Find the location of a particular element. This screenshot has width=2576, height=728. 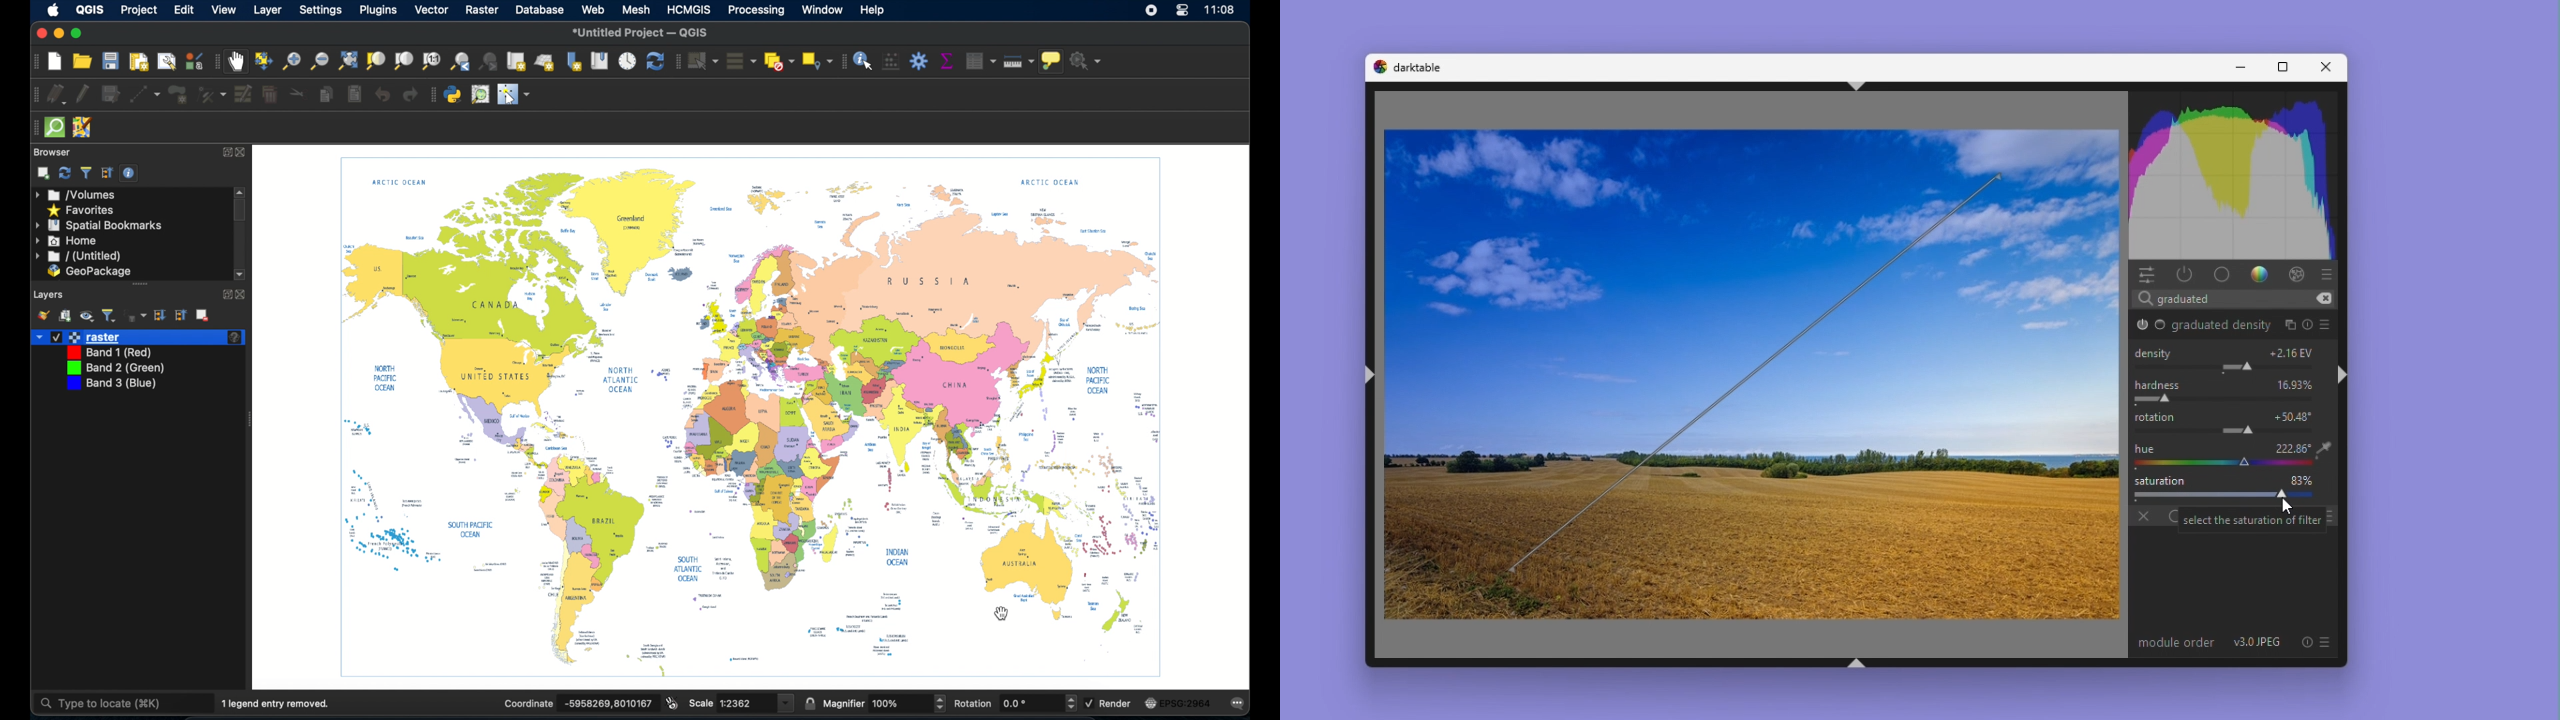

+ 50.48 degrees is located at coordinates (2291, 415).